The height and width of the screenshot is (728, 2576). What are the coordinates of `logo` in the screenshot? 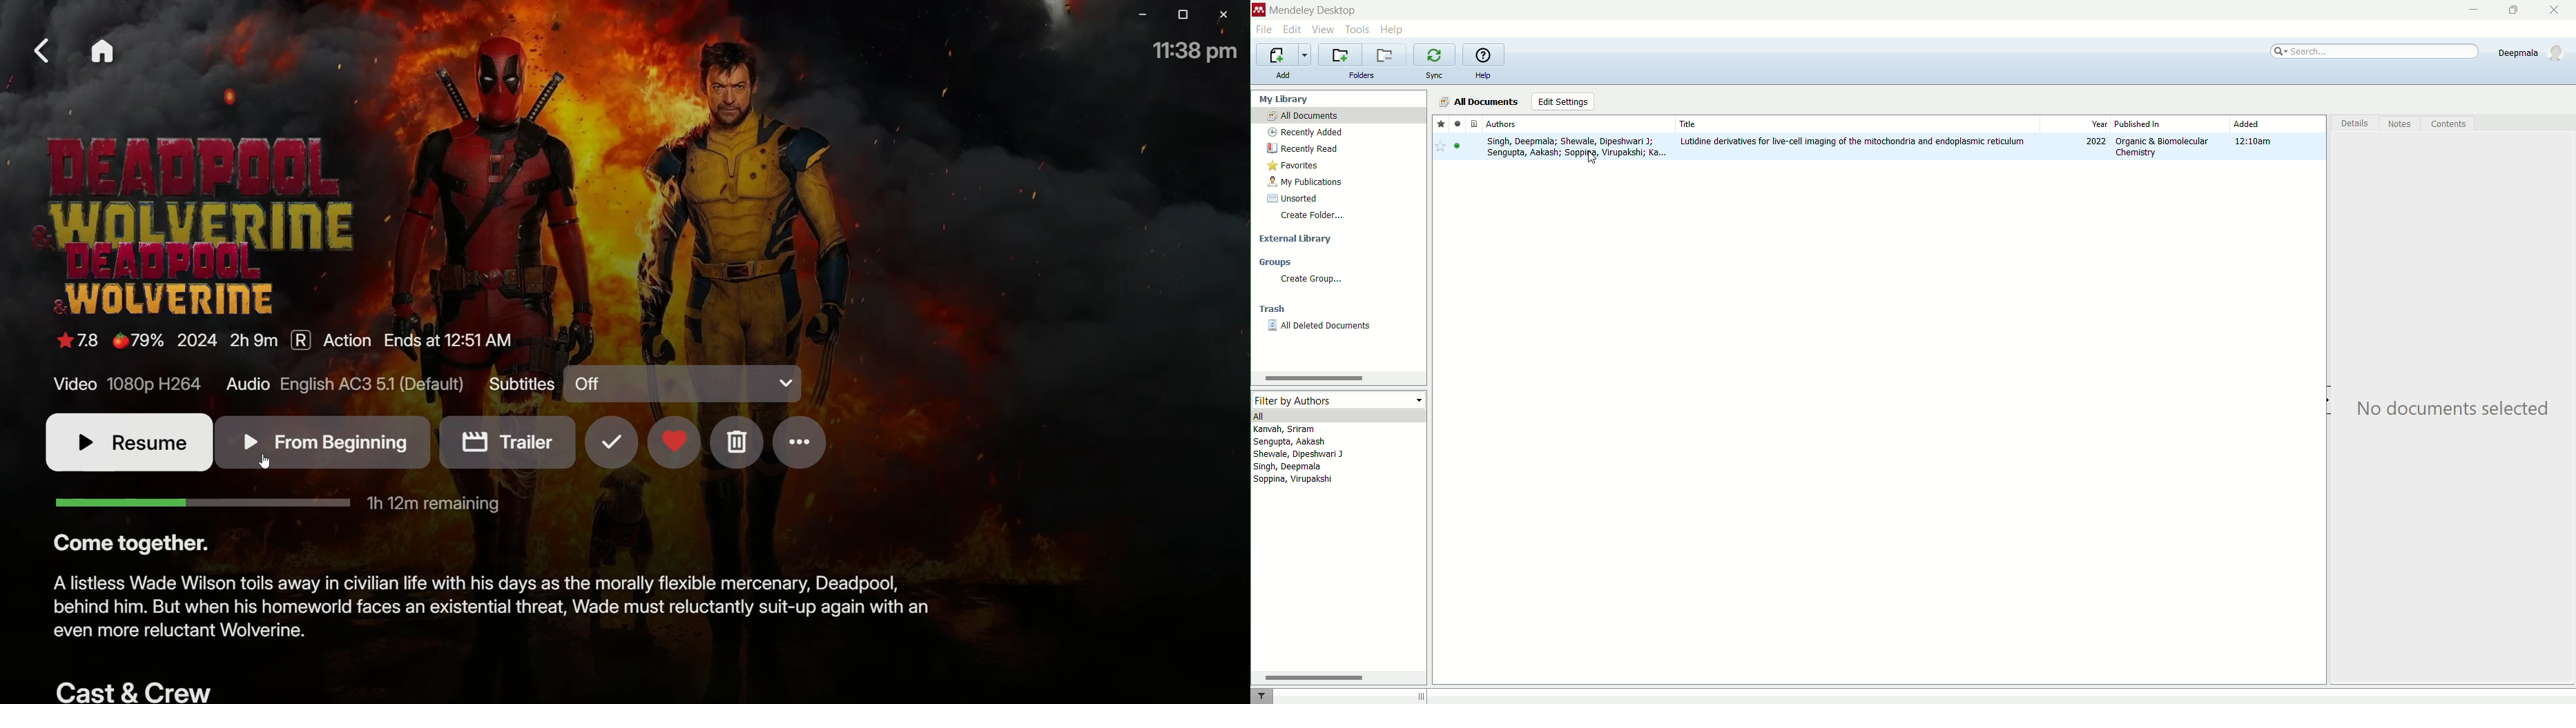 It's located at (1259, 10).